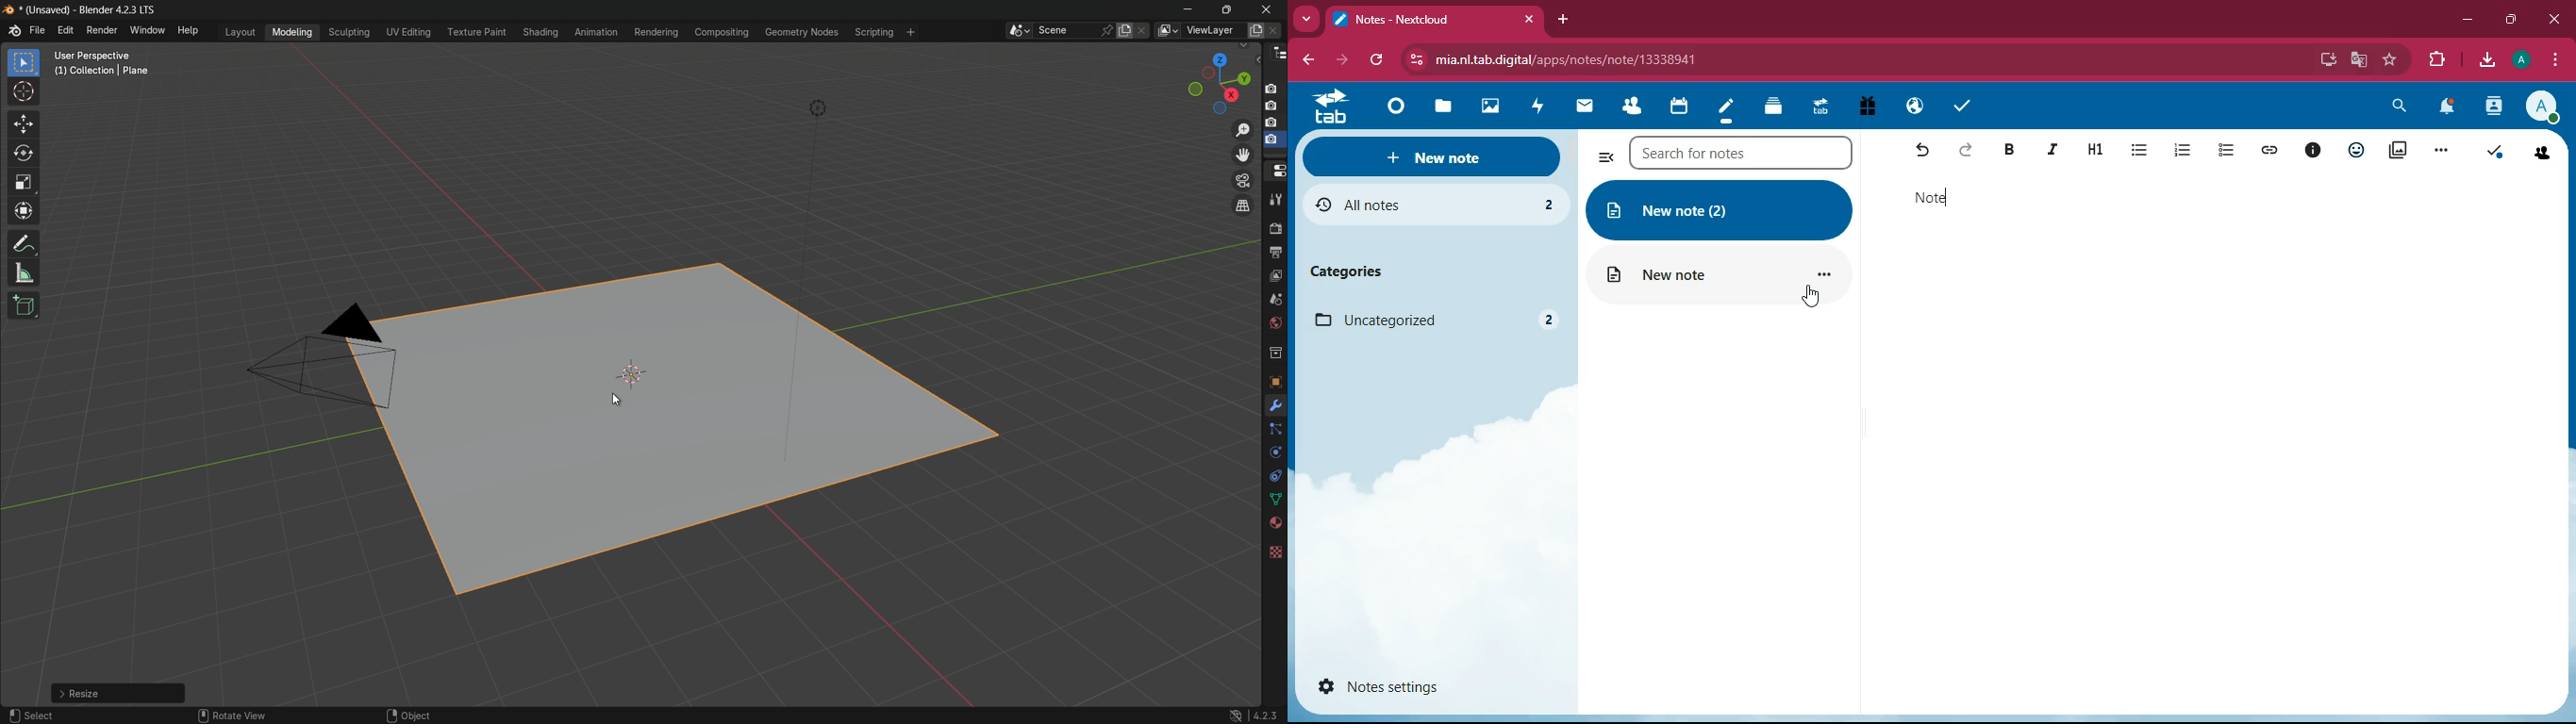 Image resolution: width=2576 pixels, height=728 pixels. I want to click on desktop, so click(2325, 60).